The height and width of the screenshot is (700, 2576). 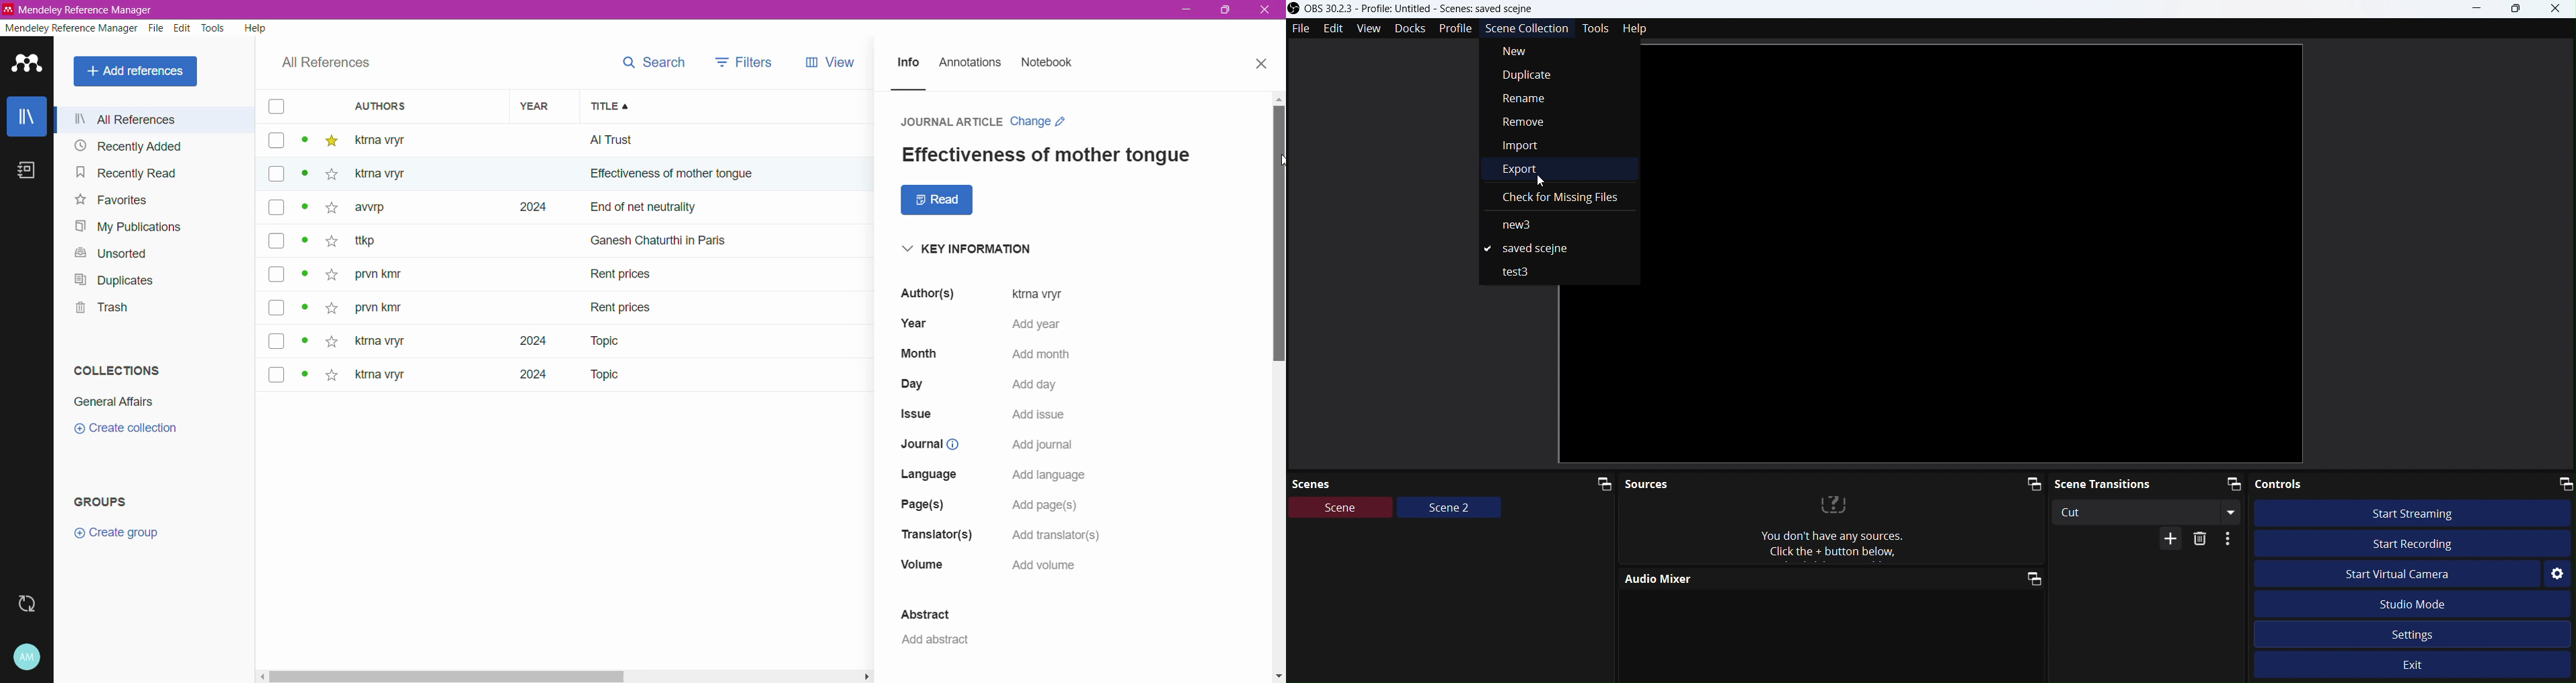 I want to click on Month, so click(x=917, y=354).